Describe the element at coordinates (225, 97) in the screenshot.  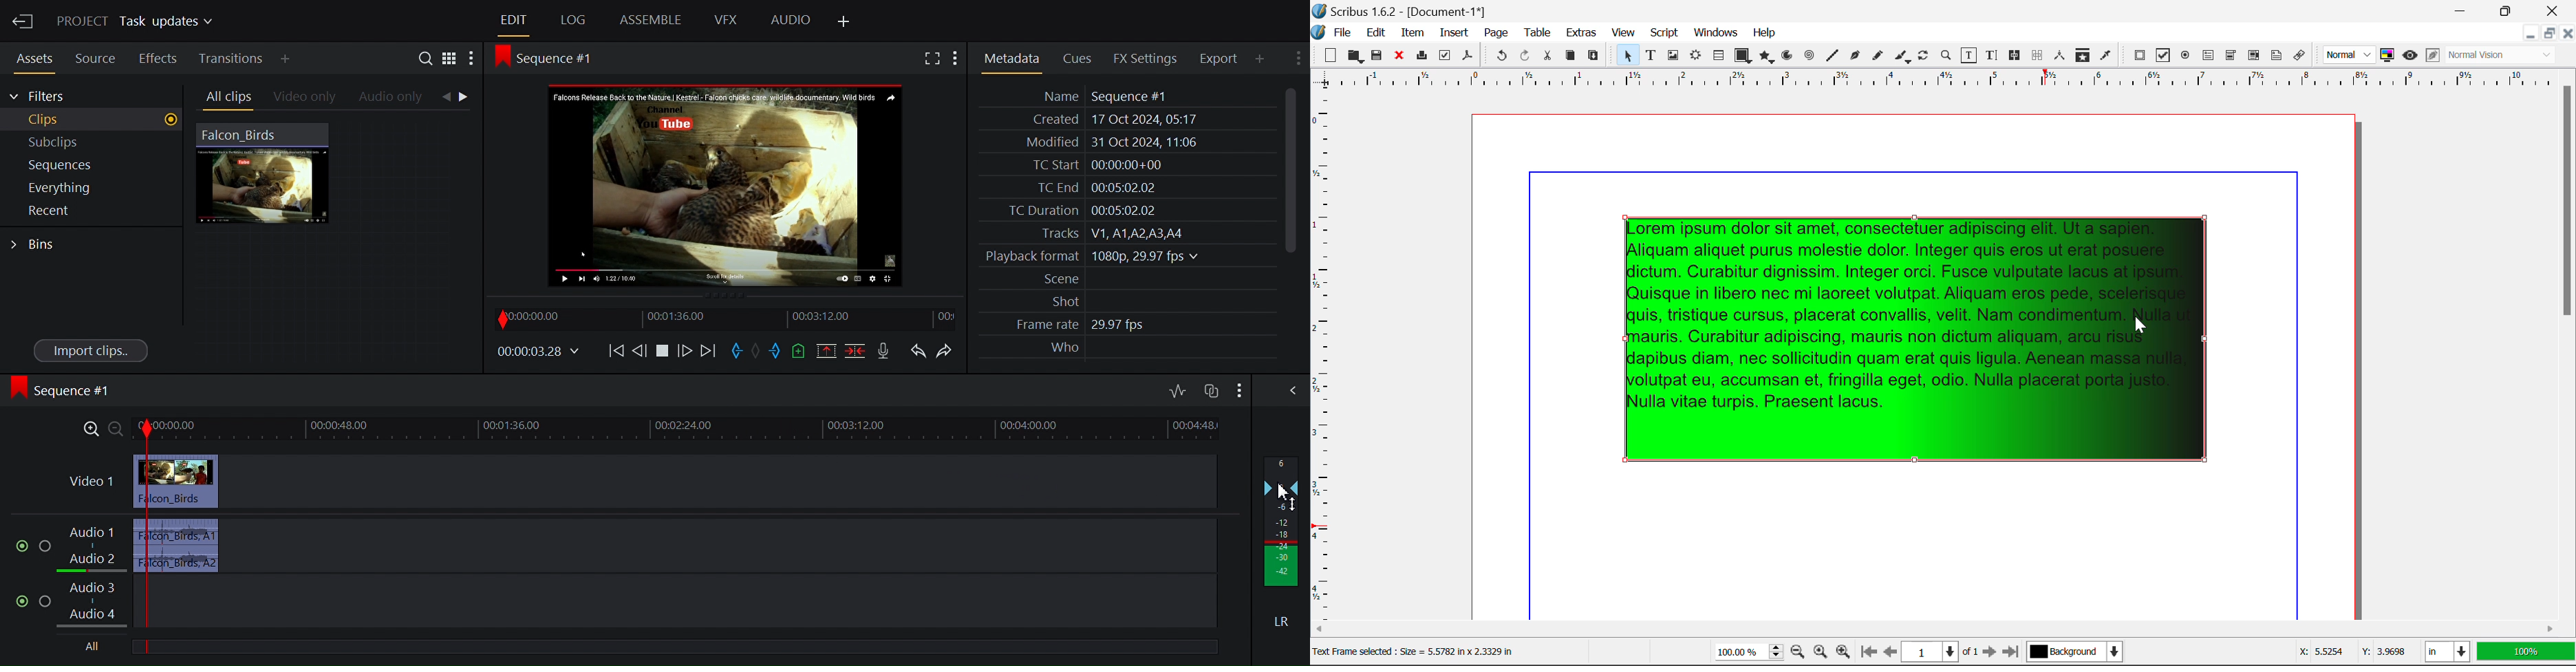
I see `All clips` at that location.